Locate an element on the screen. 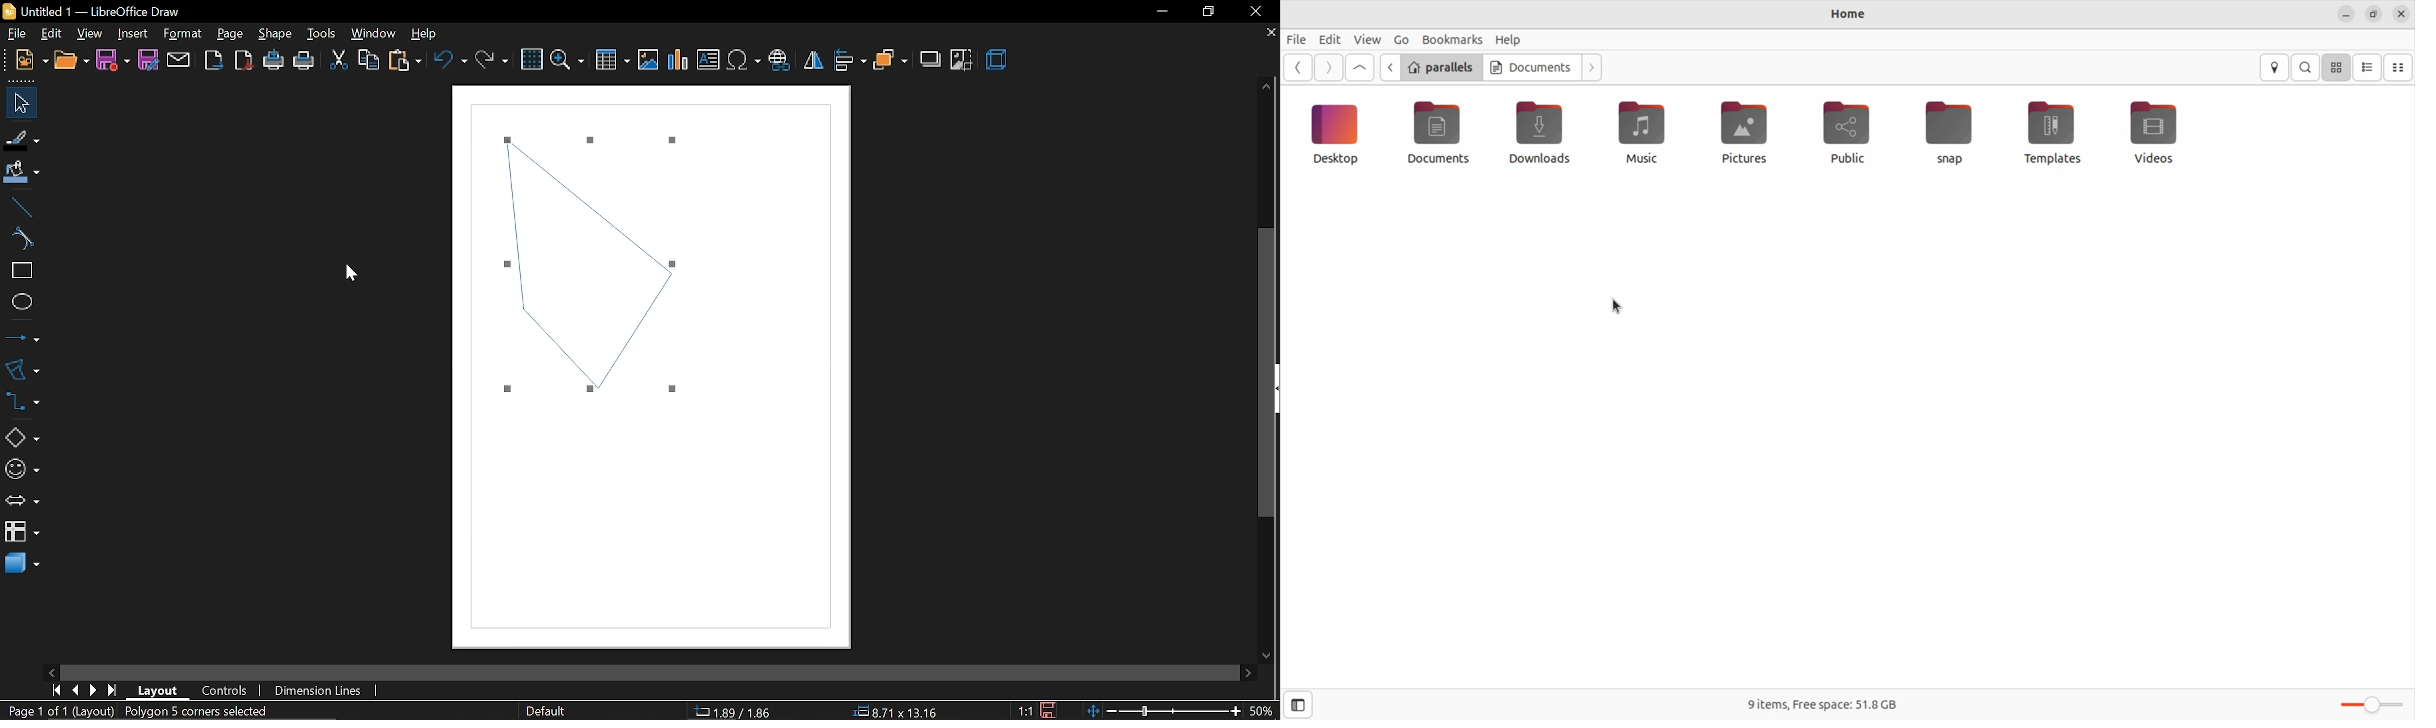  cut  is located at coordinates (338, 58).